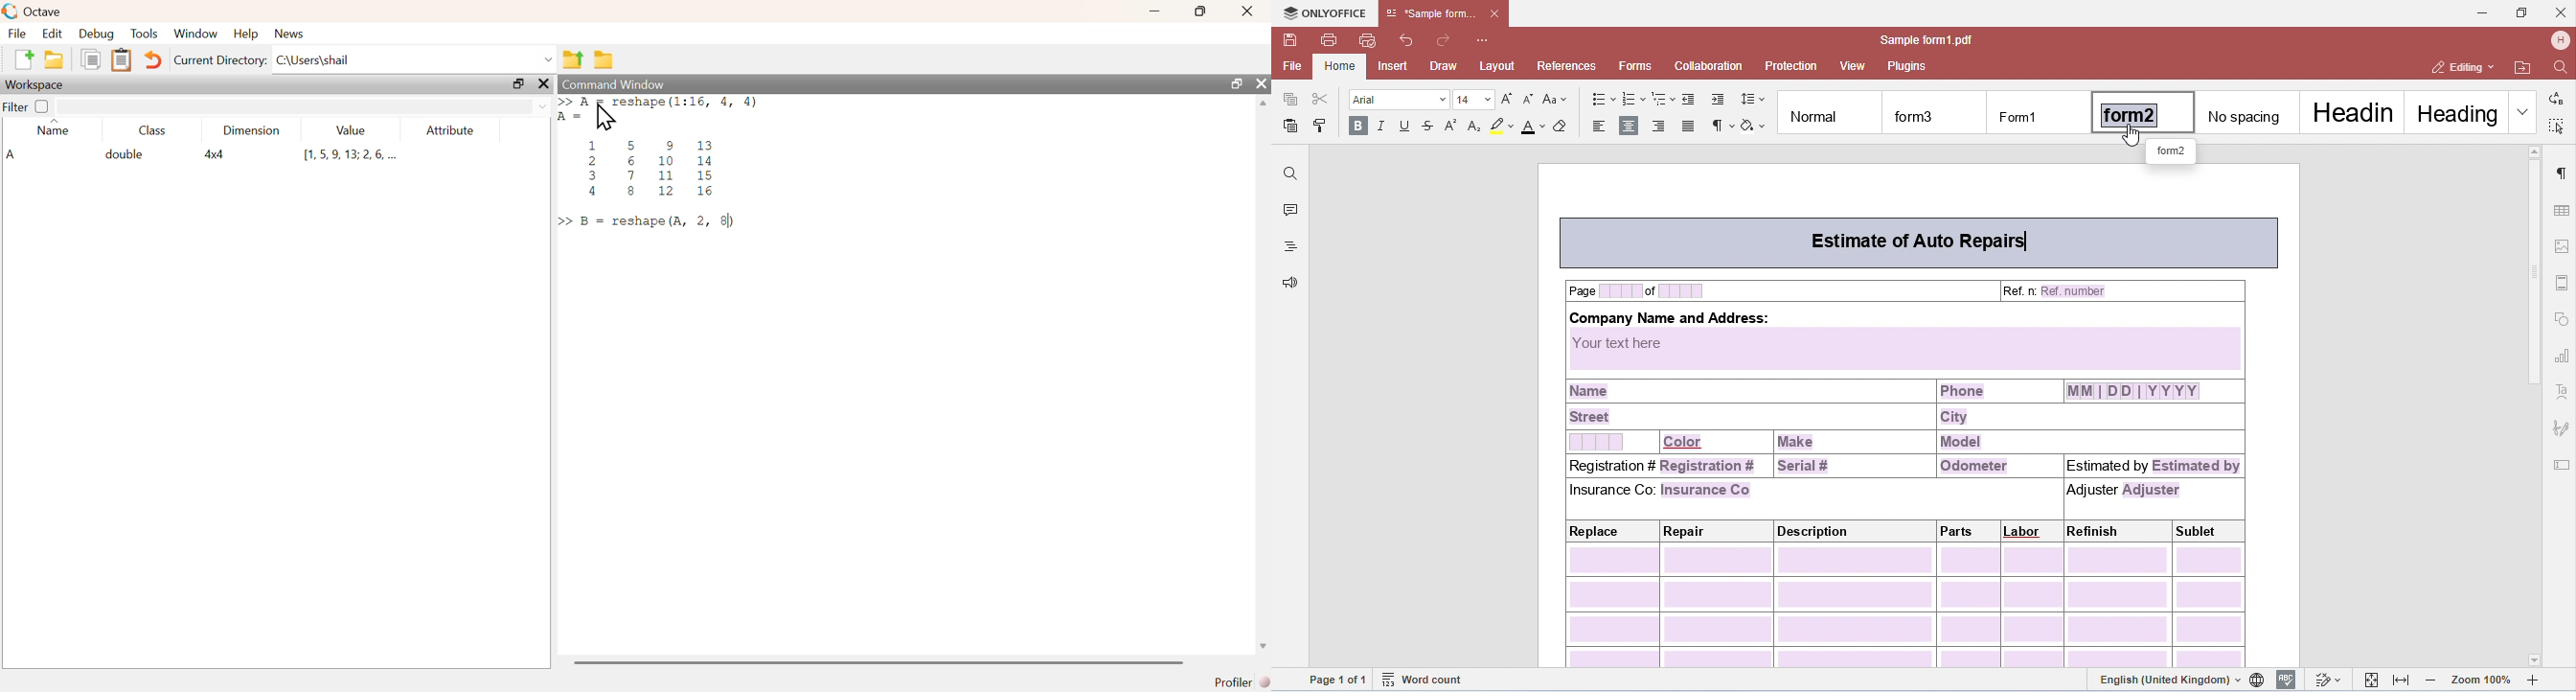 The width and height of the screenshot is (2576, 700). I want to click on new script, so click(22, 58).